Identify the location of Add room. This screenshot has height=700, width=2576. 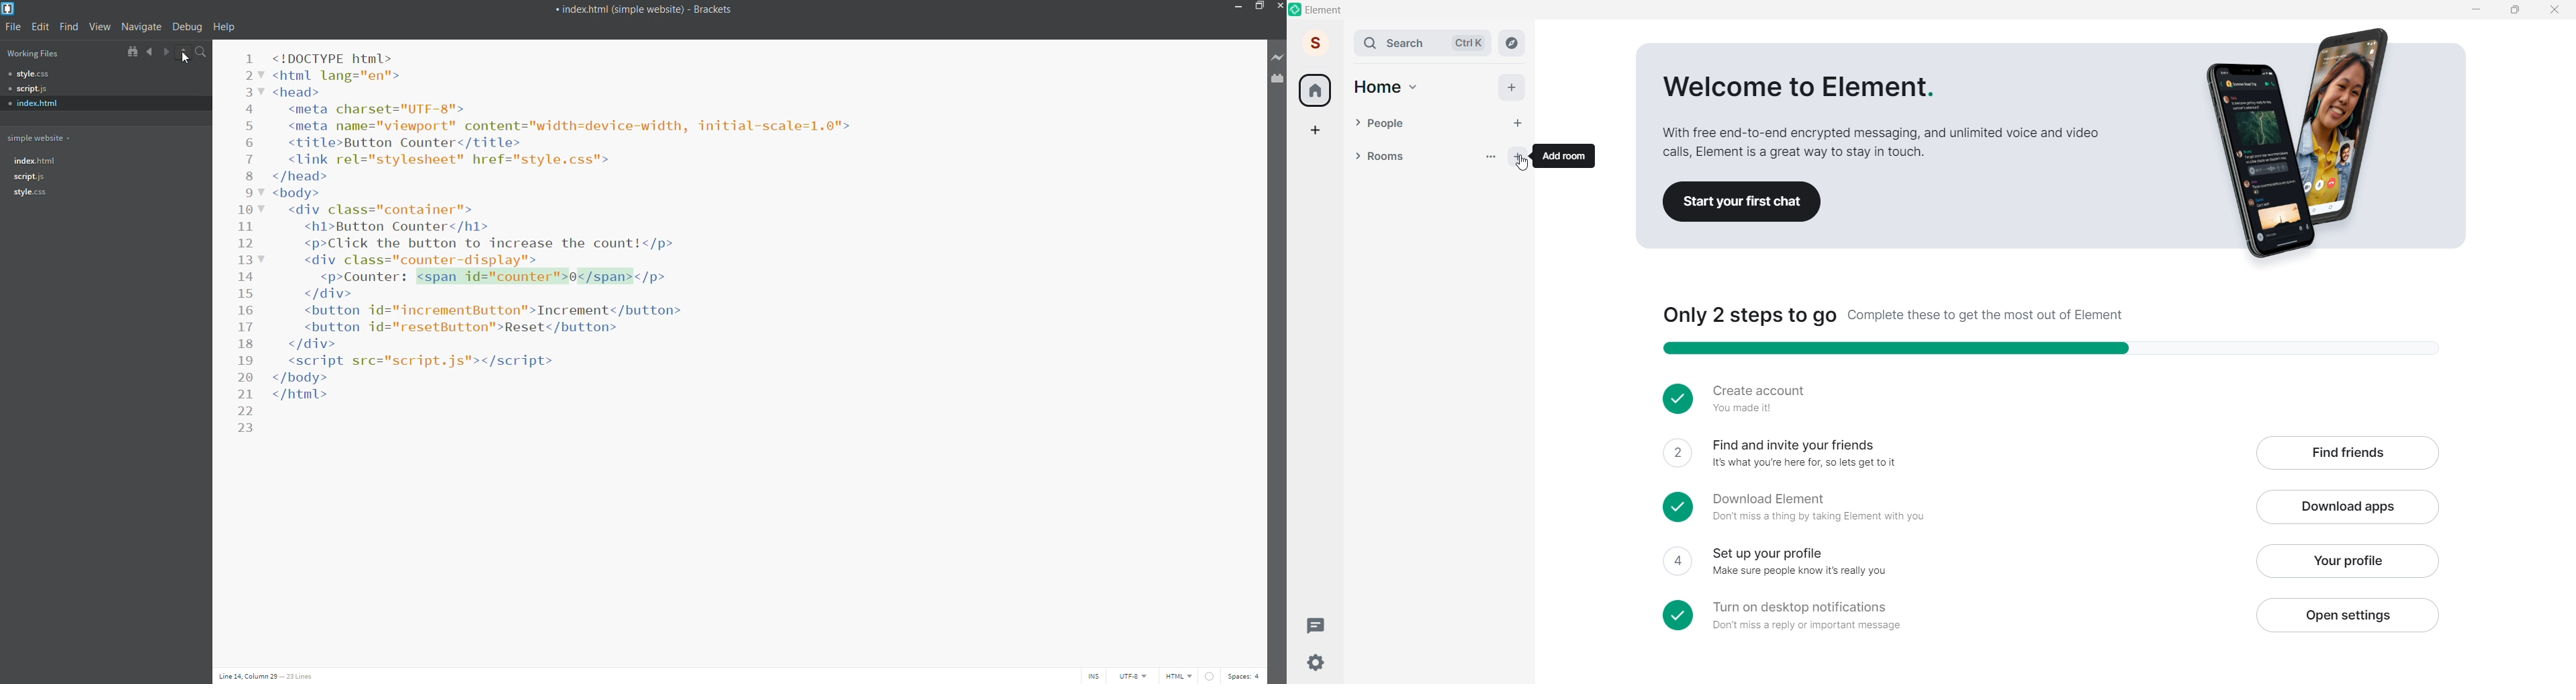
(1522, 155).